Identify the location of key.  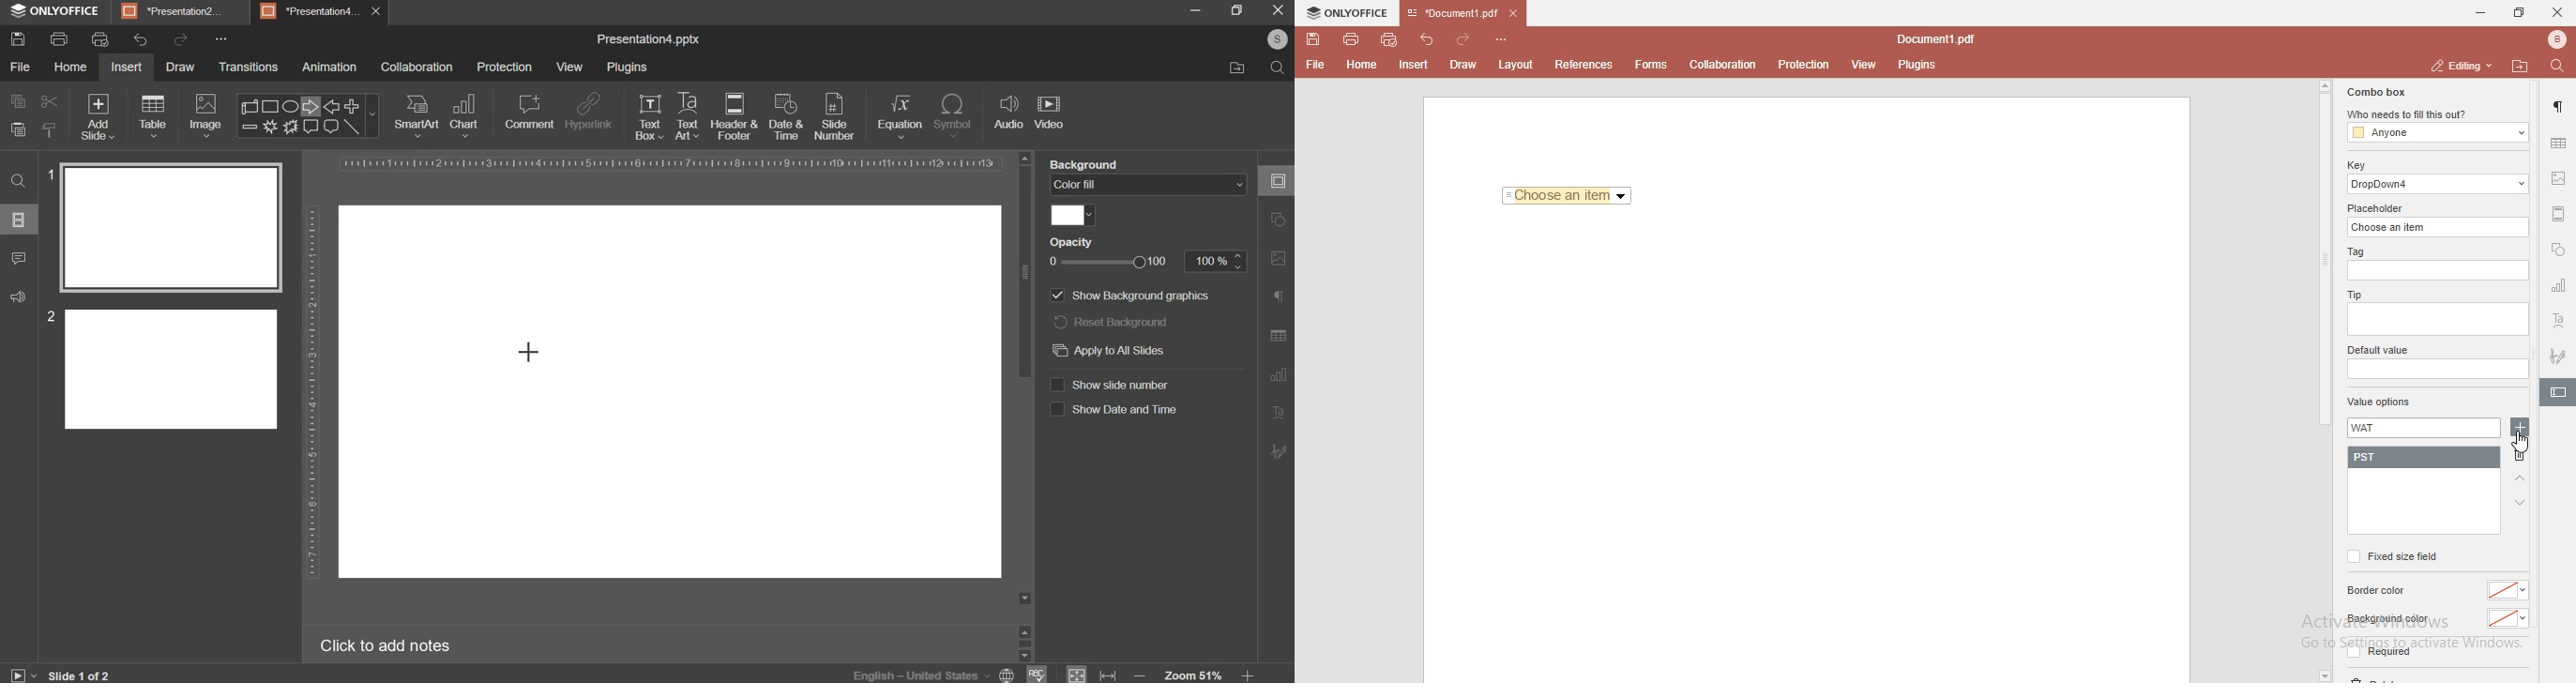
(2356, 165).